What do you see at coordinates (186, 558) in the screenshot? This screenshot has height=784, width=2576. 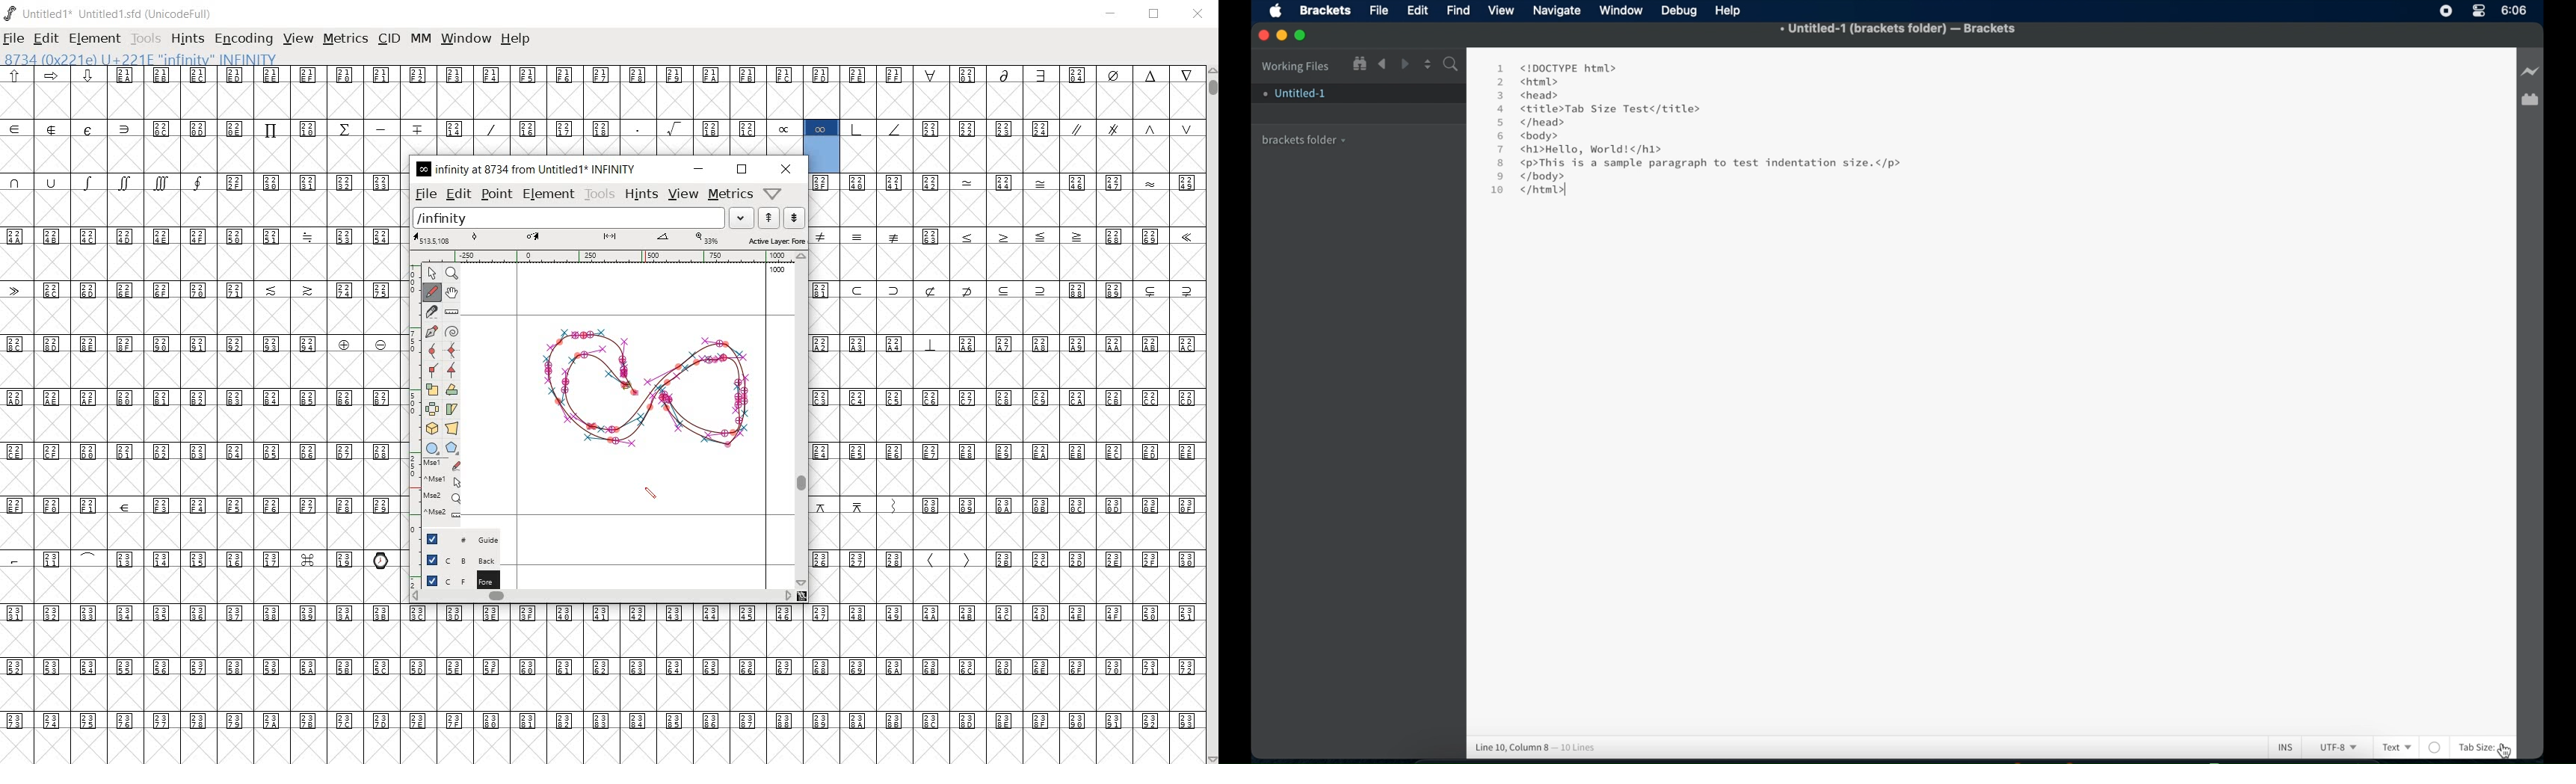 I see `Unicode code points` at bounding box center [186, 558].